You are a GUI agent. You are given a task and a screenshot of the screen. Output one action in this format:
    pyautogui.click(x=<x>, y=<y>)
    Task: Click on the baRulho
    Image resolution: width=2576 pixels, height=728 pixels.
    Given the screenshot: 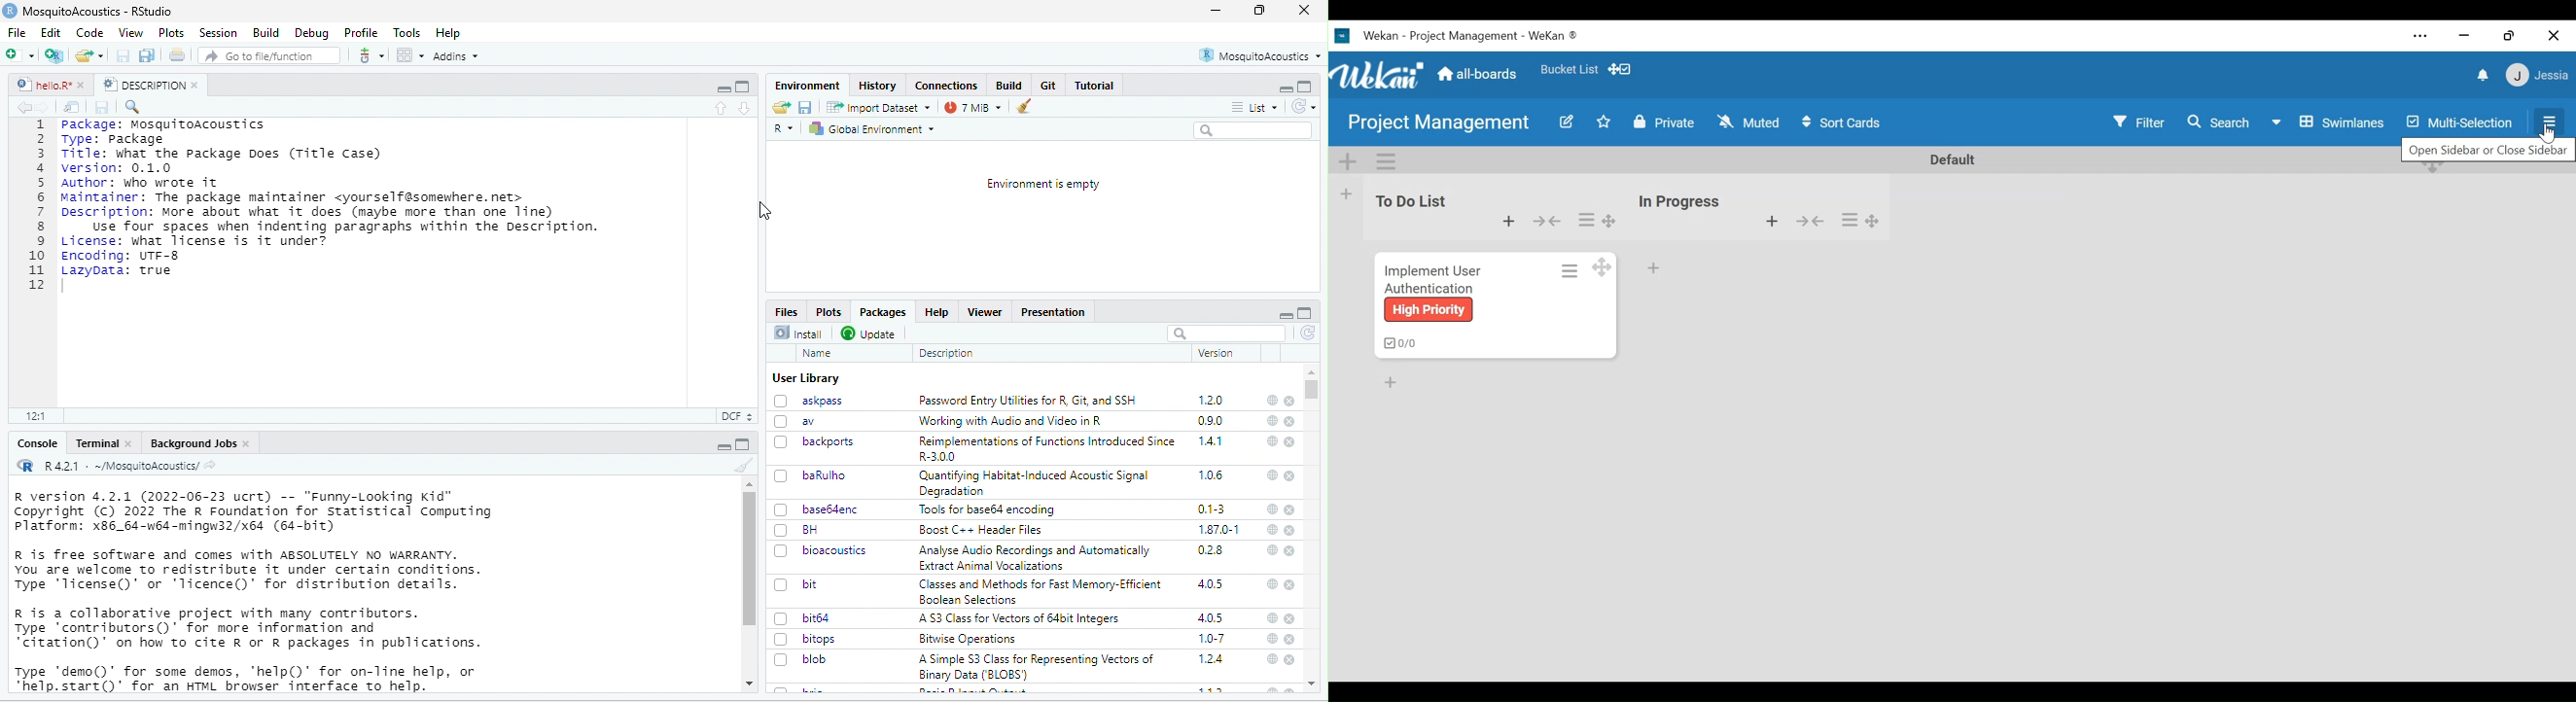 What is the action you would take?
    pyautogui.click(x=809, y=474)
    